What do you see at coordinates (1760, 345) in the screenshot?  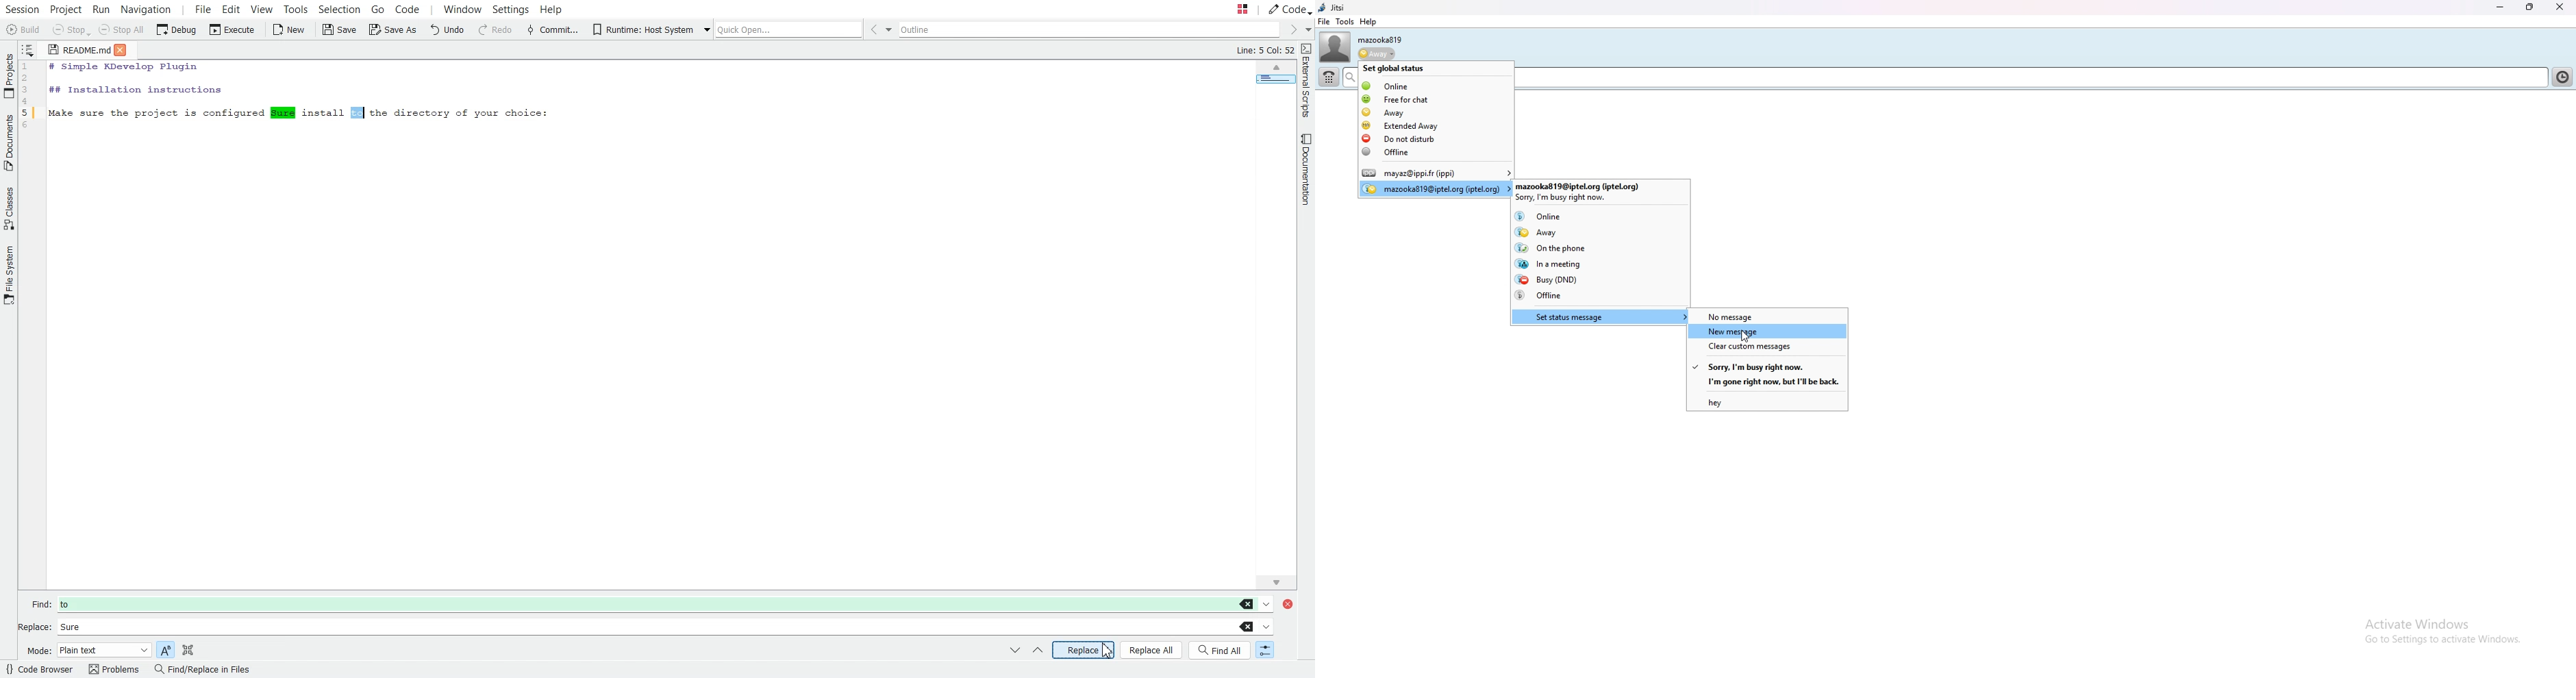 I see `clear custom messages` at bounding box center [1760, 345].